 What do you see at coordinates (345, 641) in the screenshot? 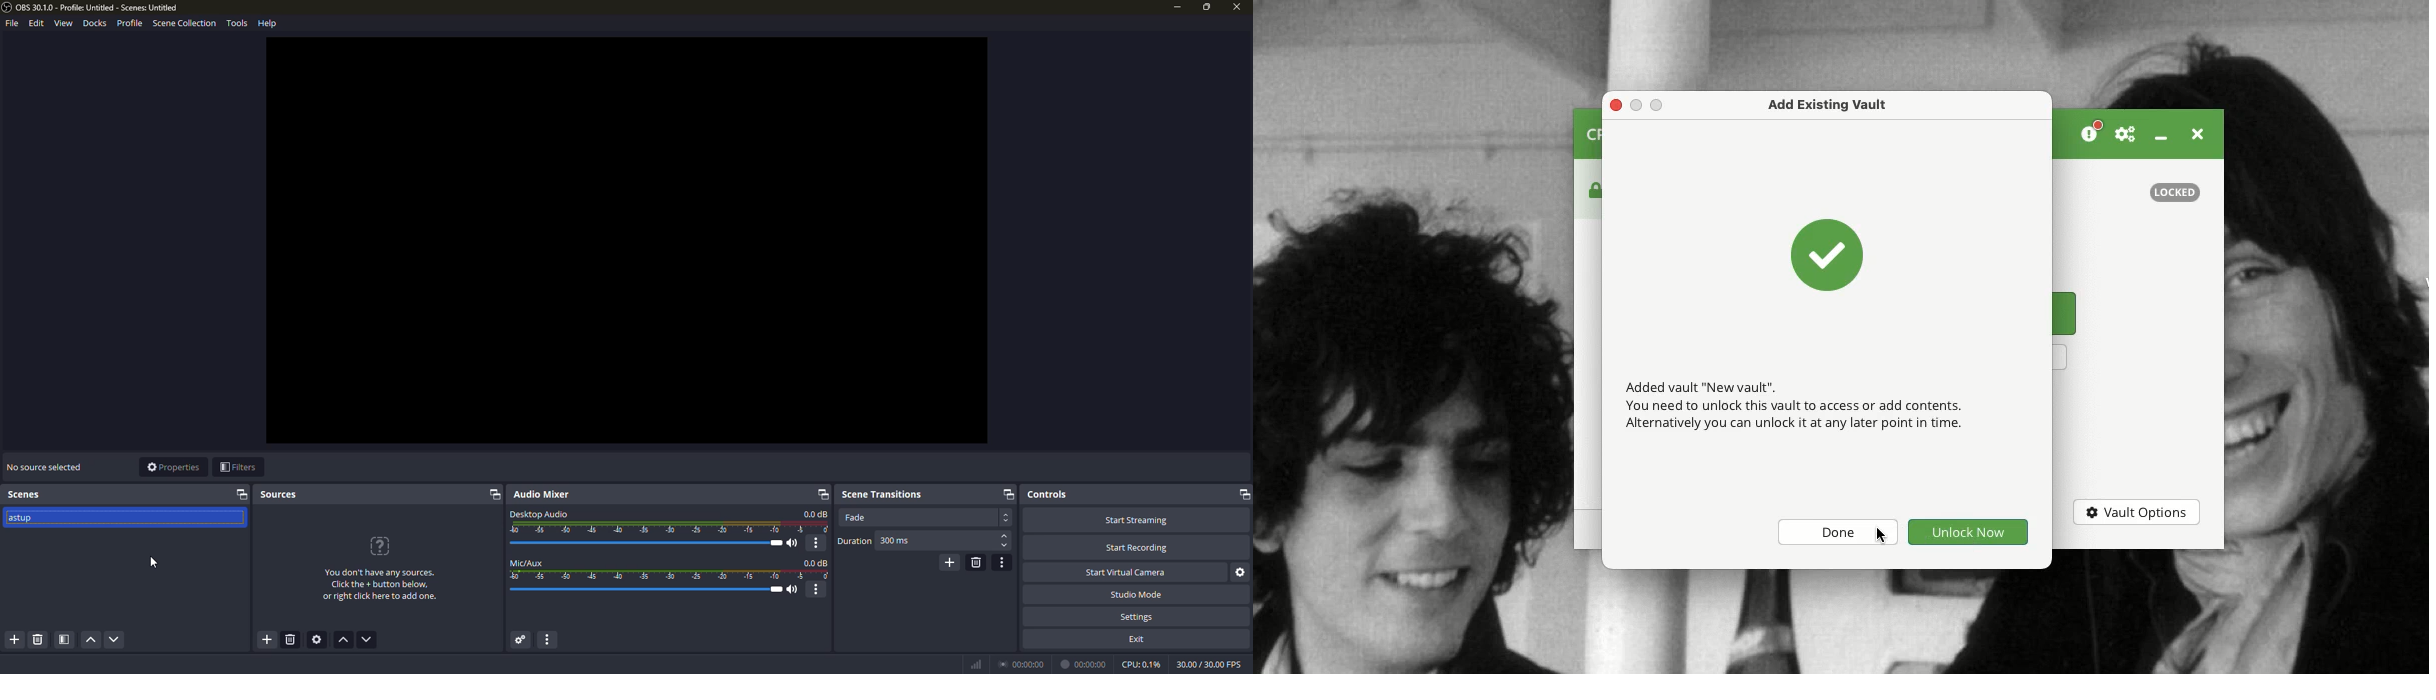
I see `move source up` at bounding box center [345, 641].